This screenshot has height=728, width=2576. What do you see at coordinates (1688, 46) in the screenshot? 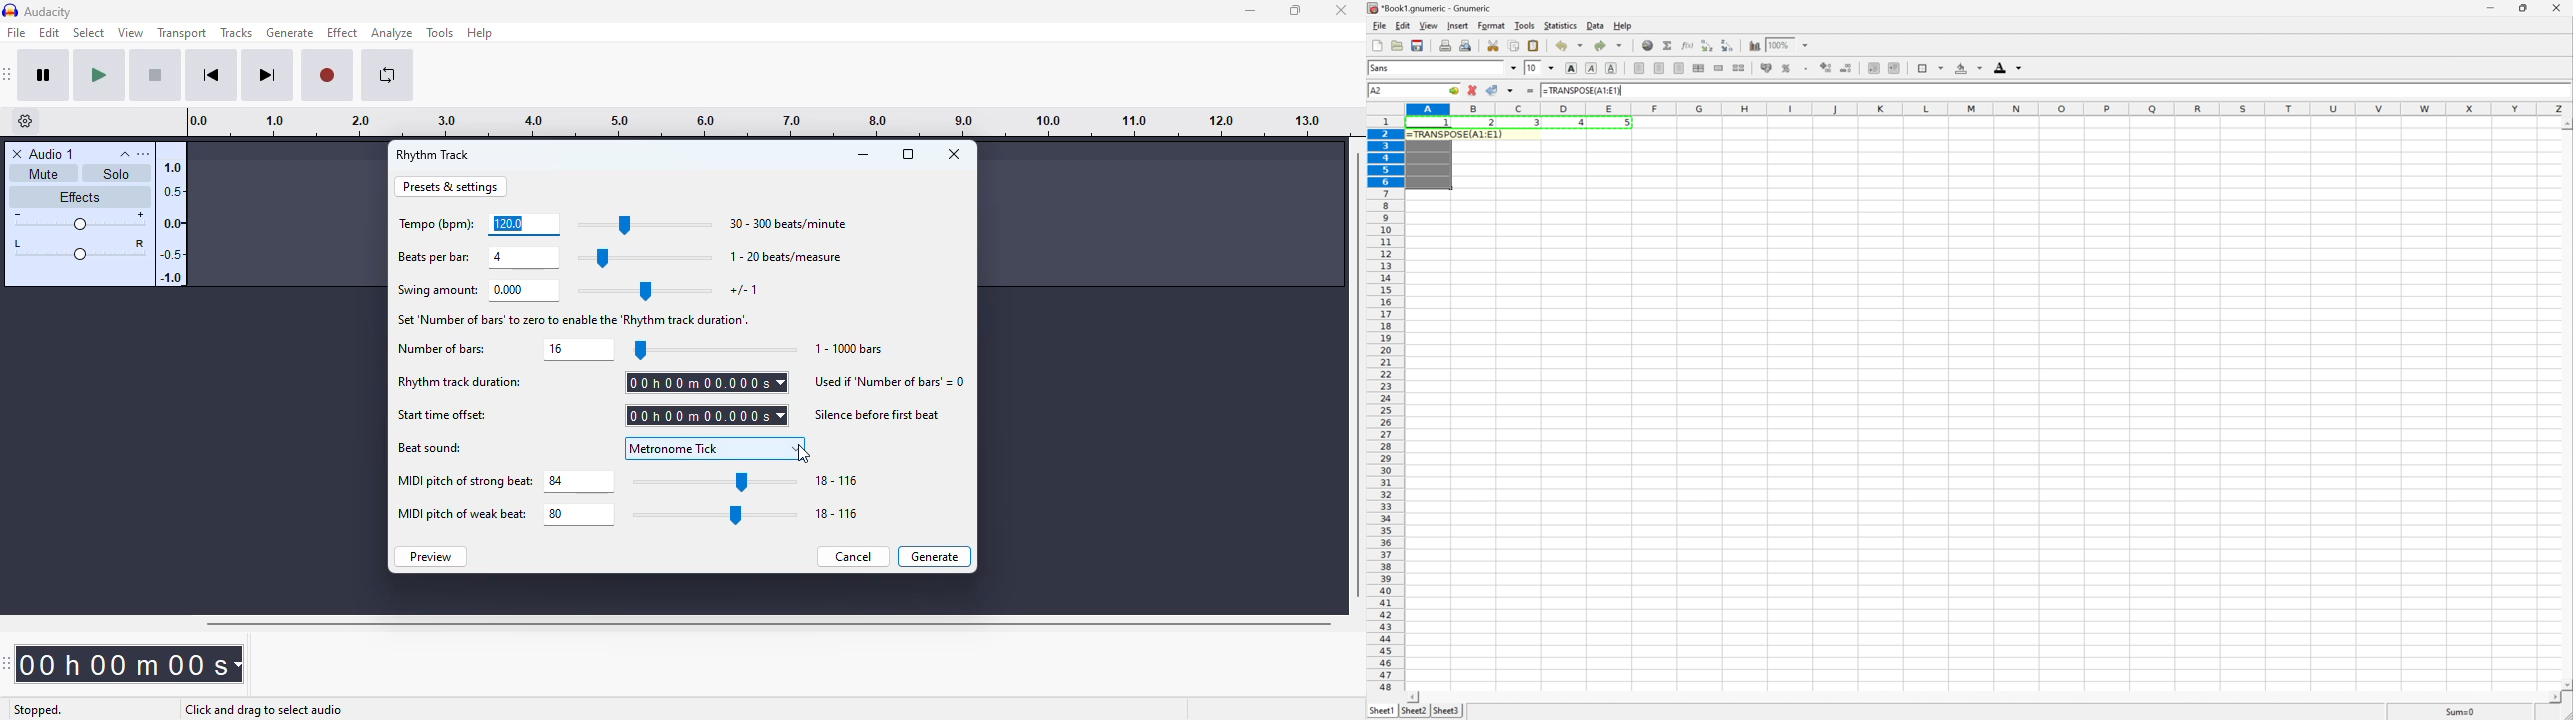
I see `edit function in current cell` at bounding box center [1688, 46].